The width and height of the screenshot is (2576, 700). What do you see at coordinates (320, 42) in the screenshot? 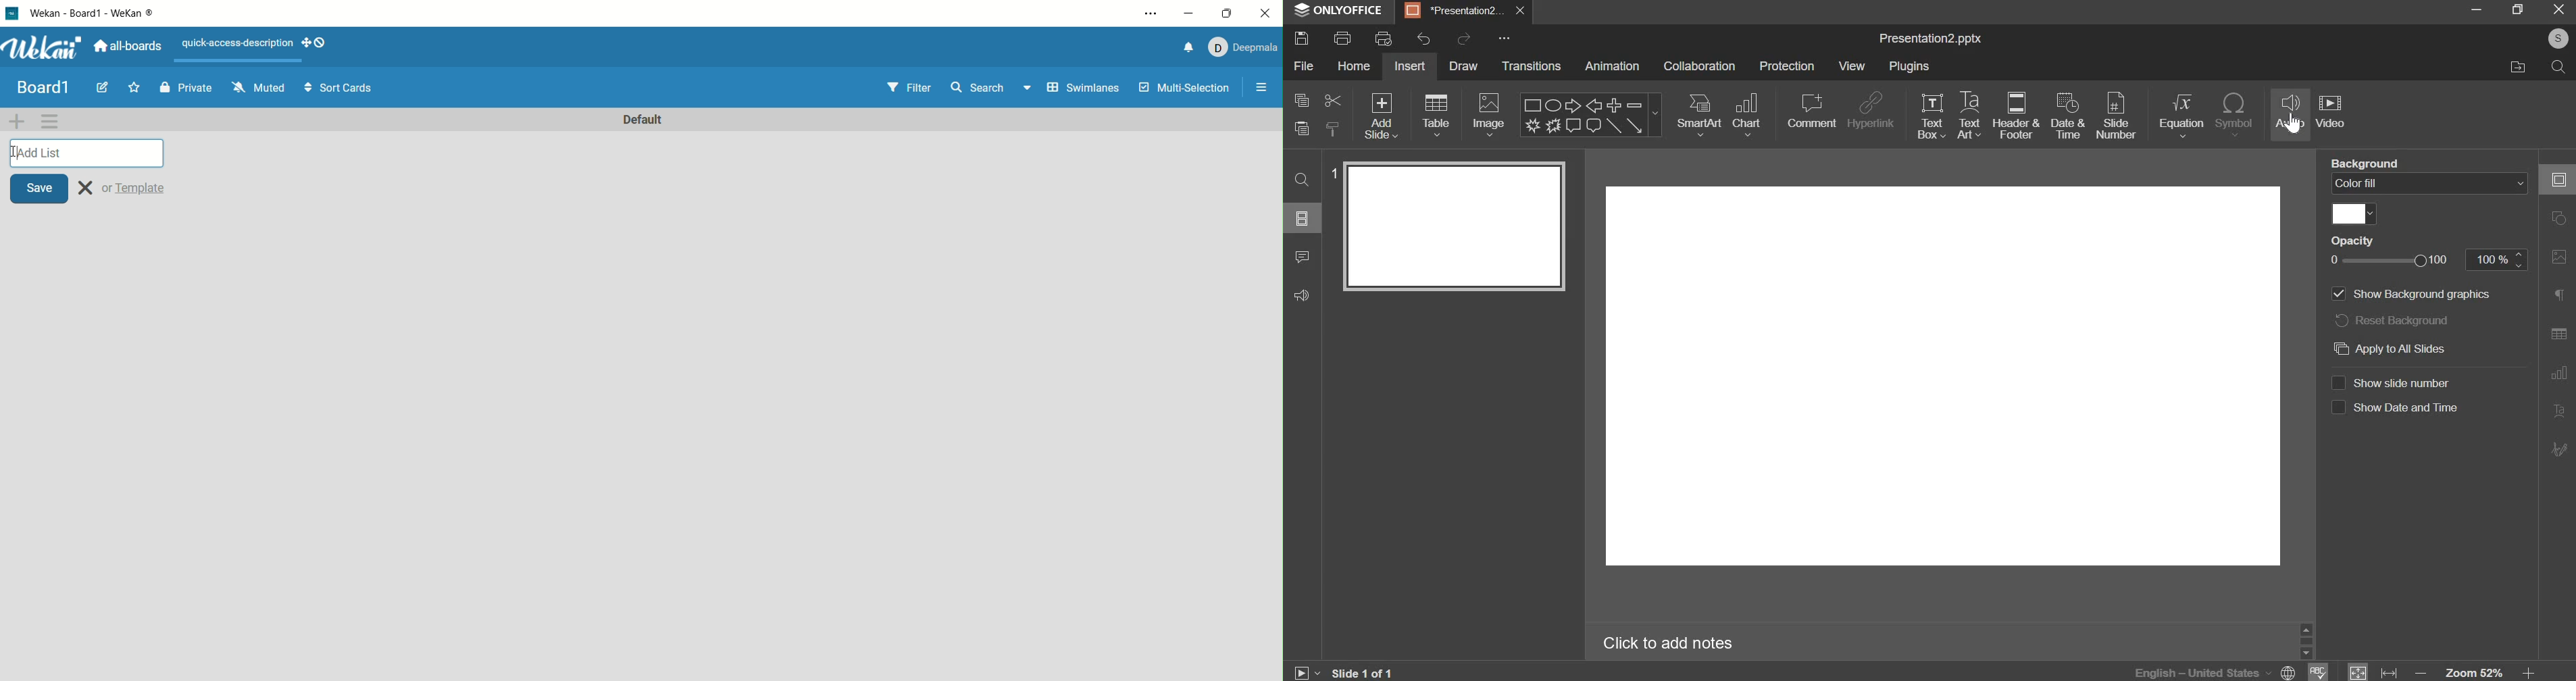
I see `show-desktop-drag- handles` at bounding box center [320, 42].